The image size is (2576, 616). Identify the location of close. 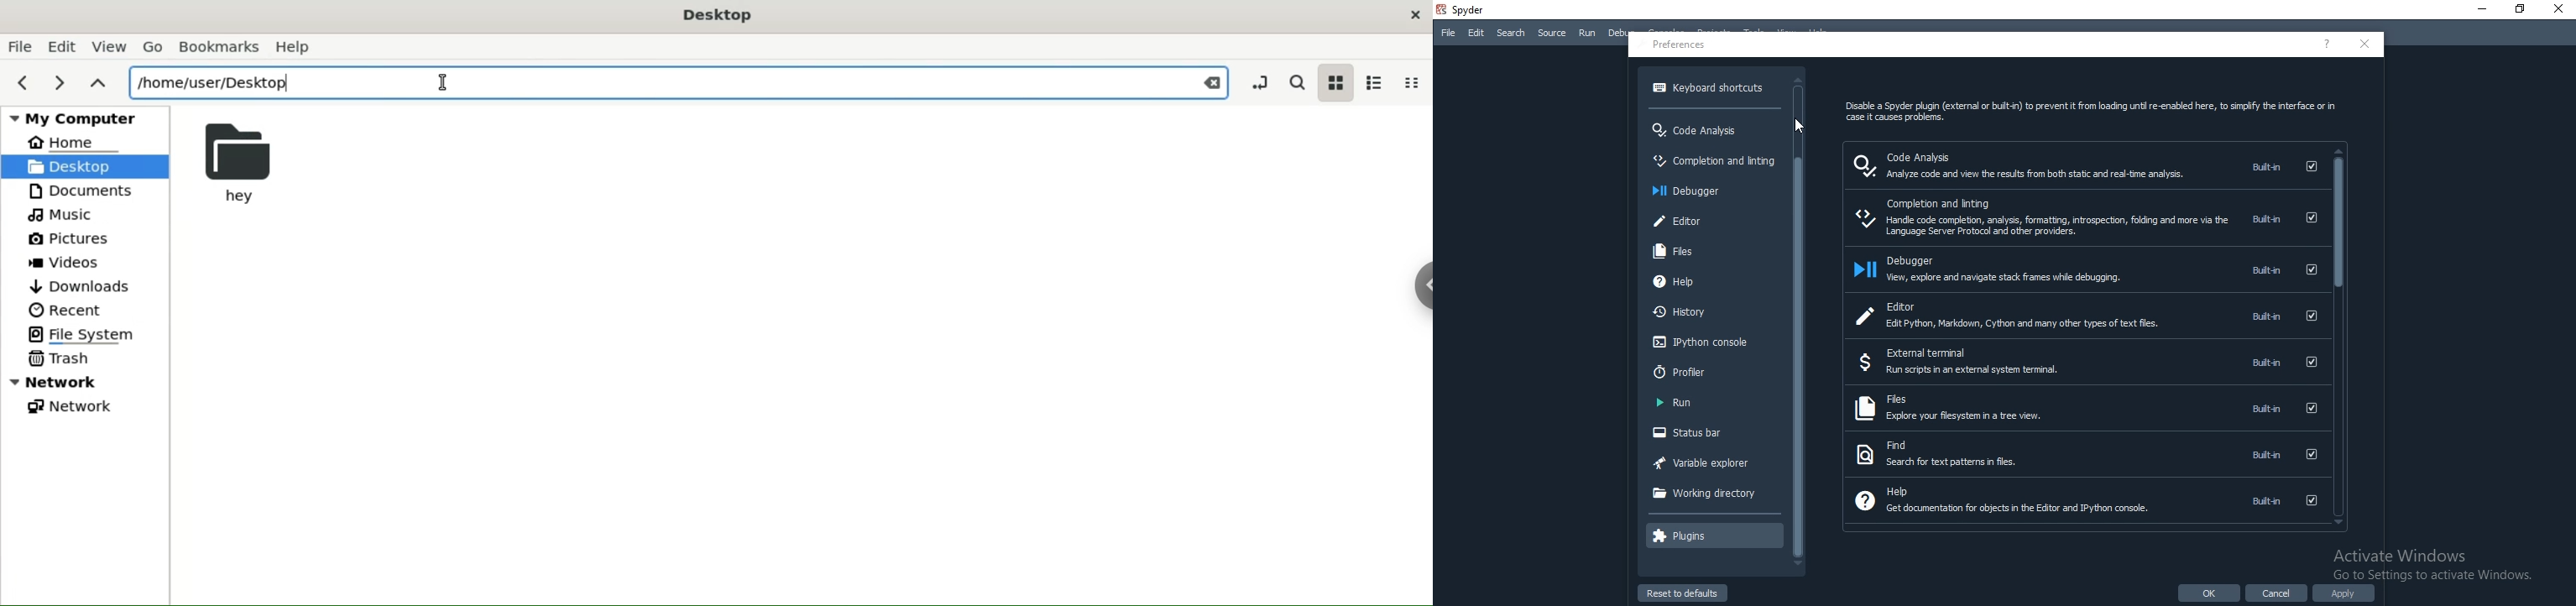
(2367, 44).